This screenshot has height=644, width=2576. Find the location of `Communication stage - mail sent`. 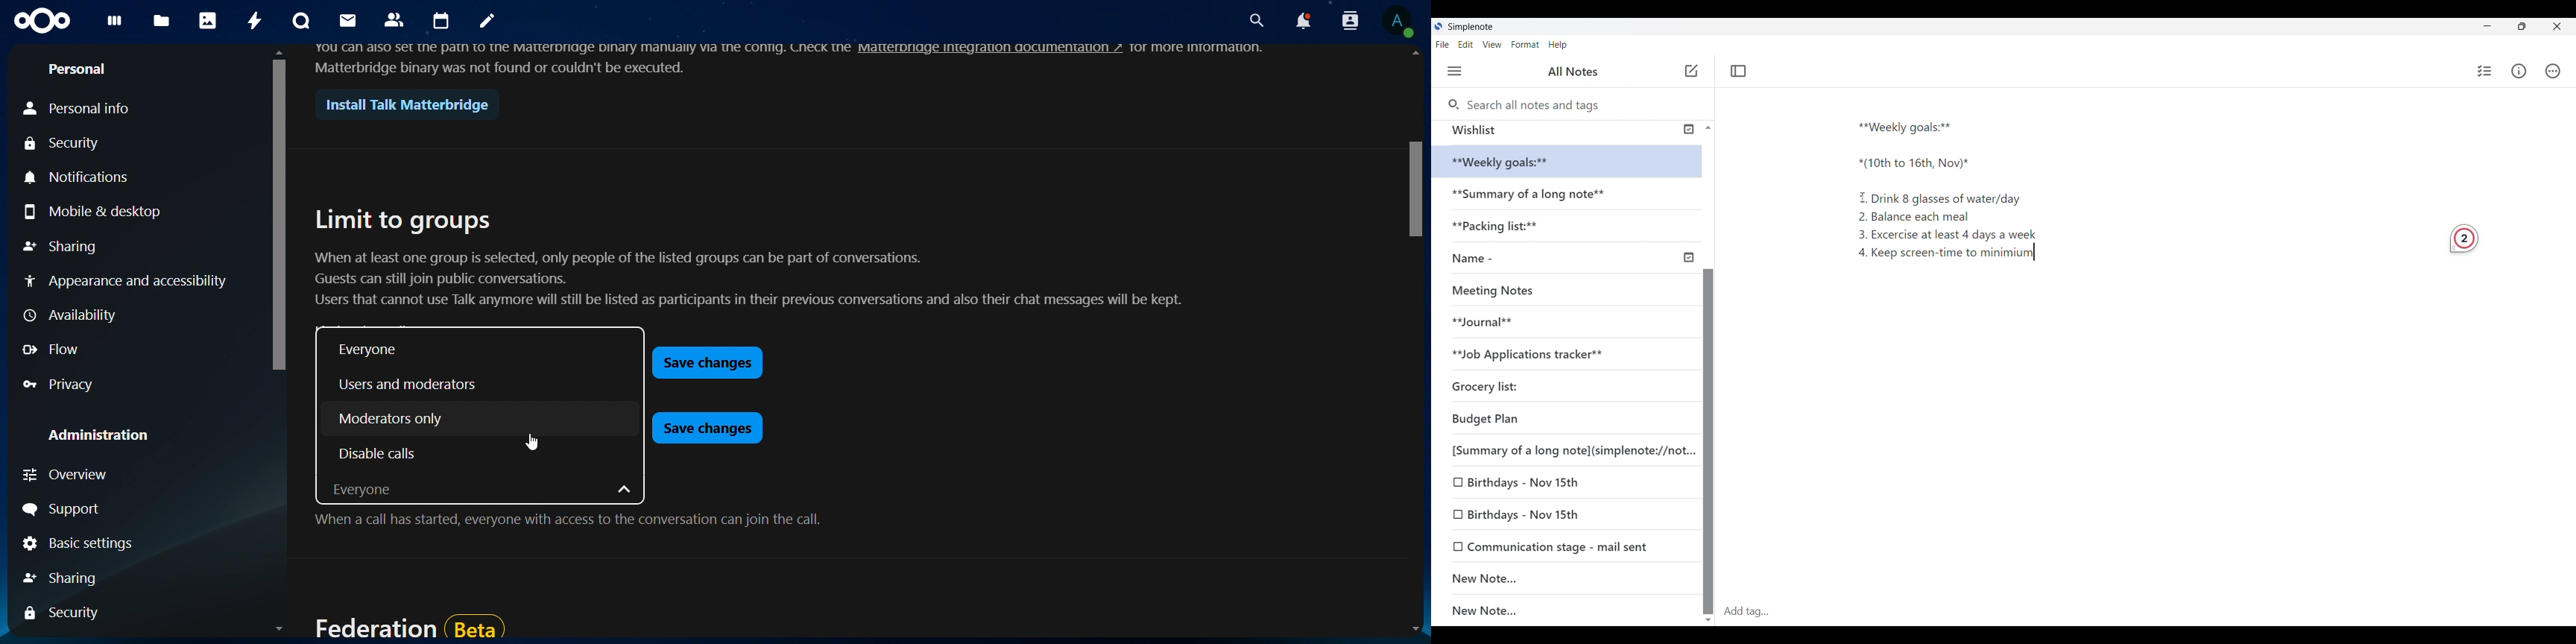

Communication stage - mail sent is located at coordinates (1566, 546).